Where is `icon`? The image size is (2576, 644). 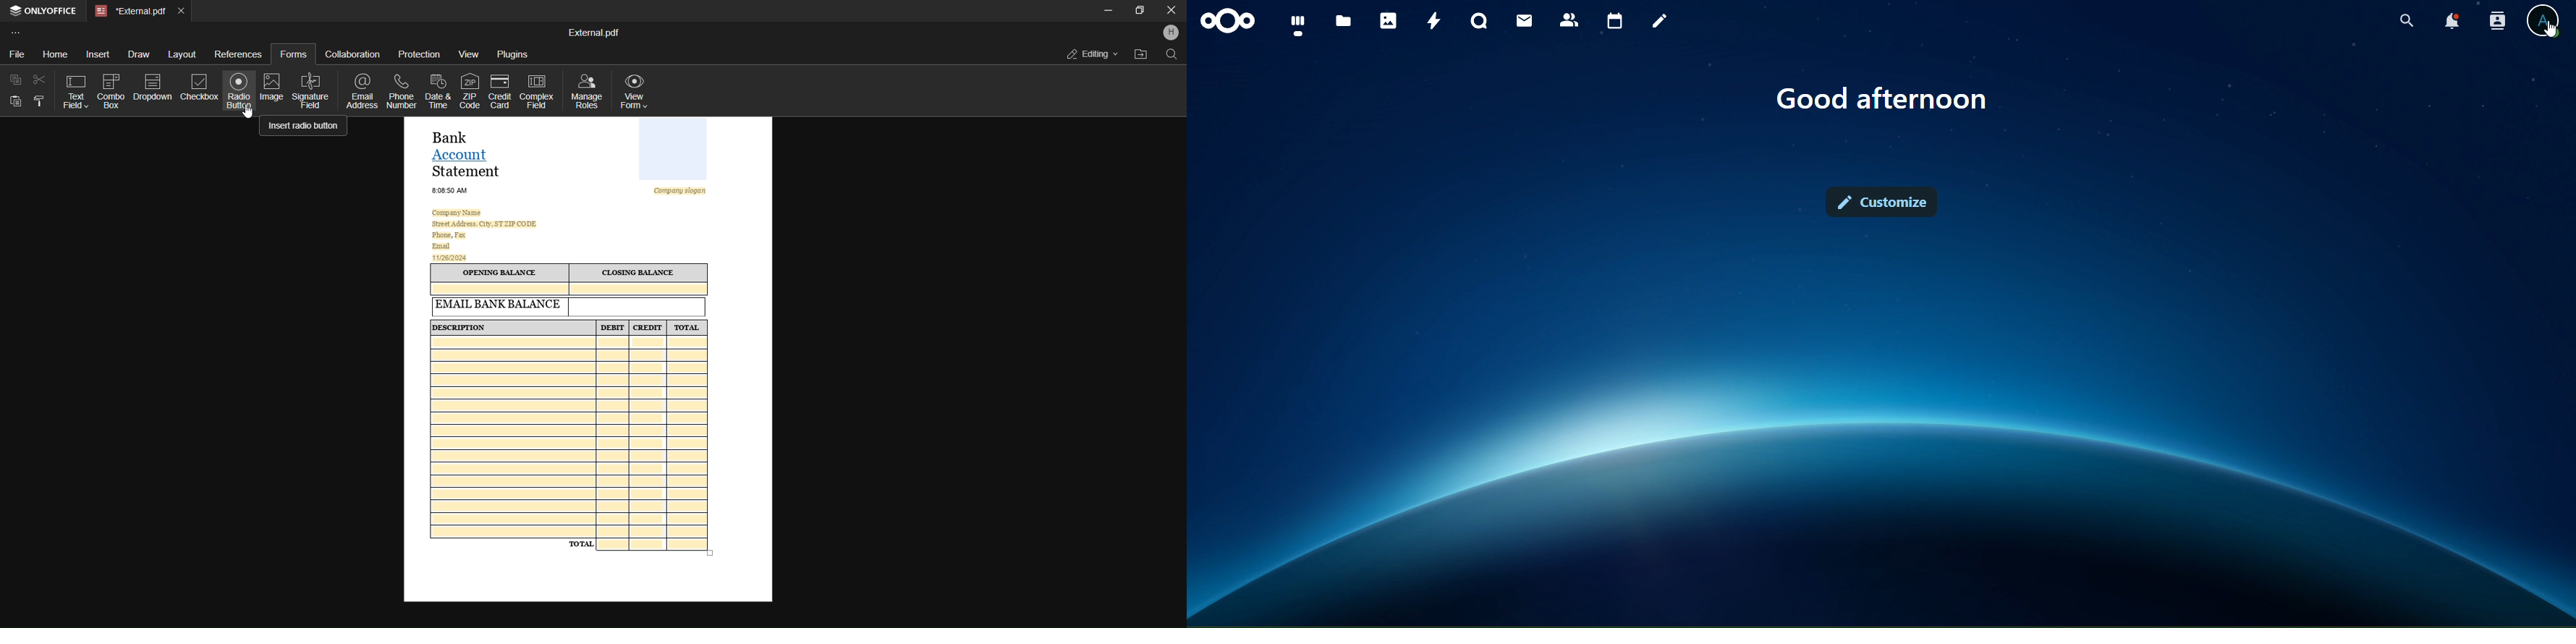 icon is located at coordinates (1227, 21).